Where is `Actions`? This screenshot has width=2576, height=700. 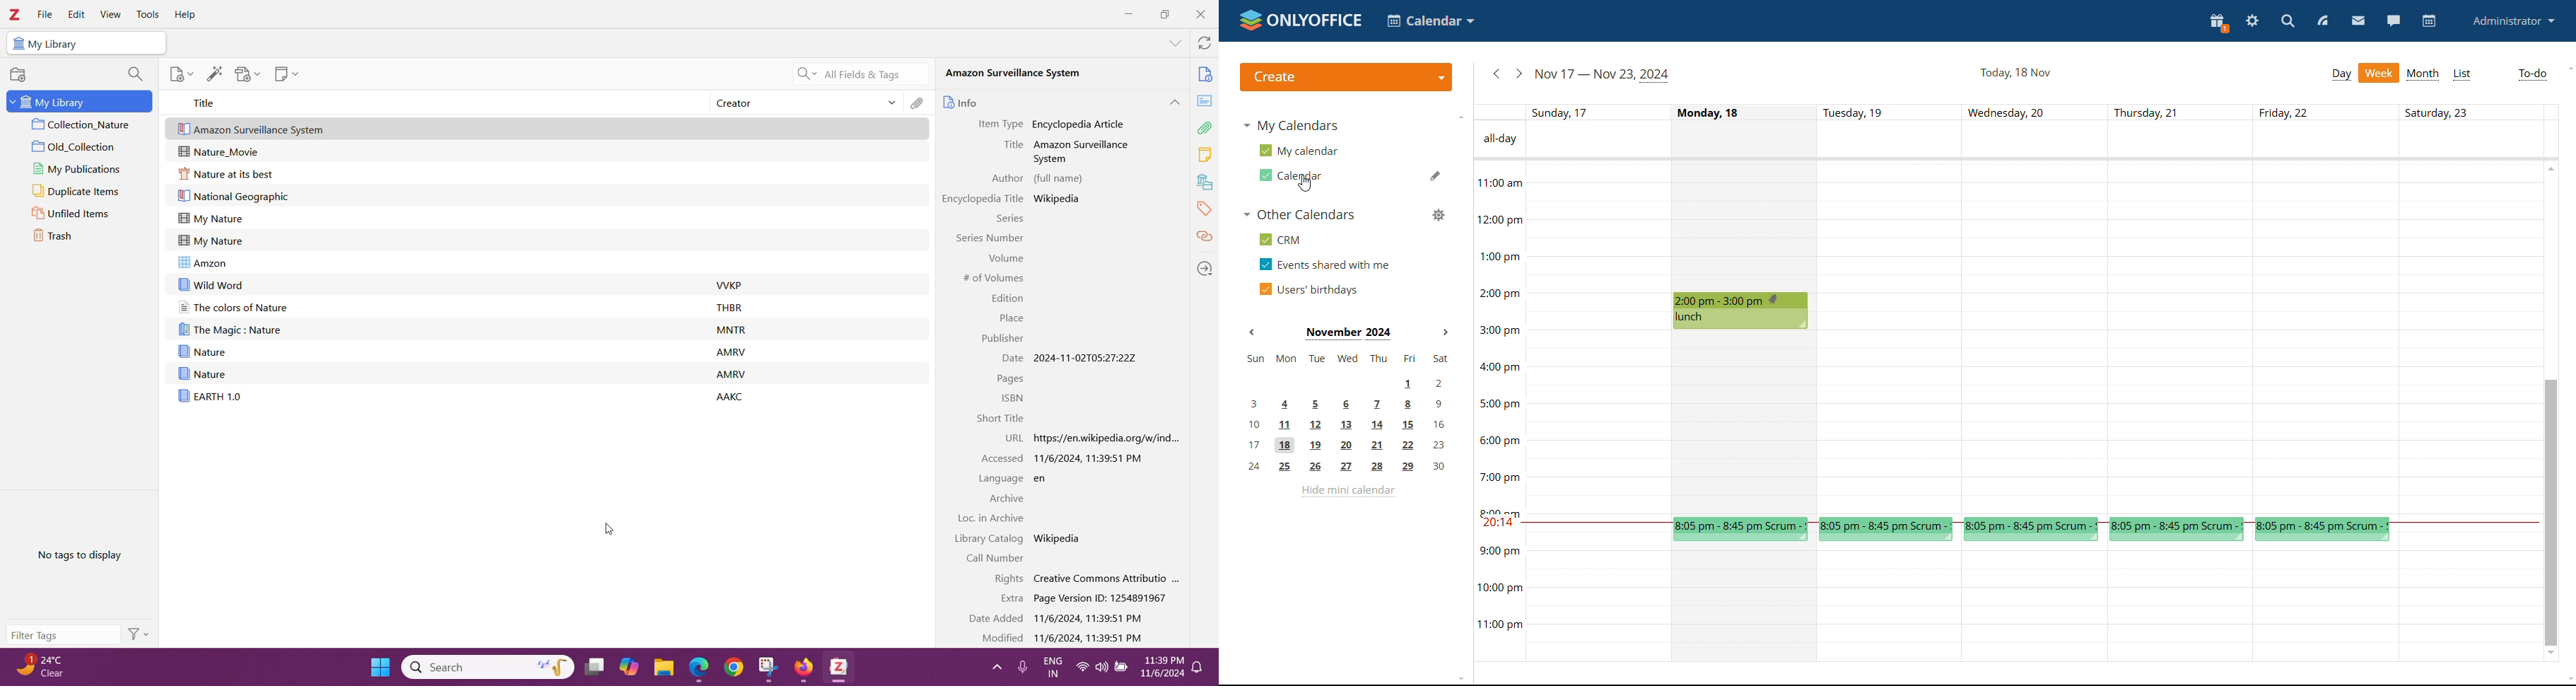 Actions is located at coordinates (138, 634).